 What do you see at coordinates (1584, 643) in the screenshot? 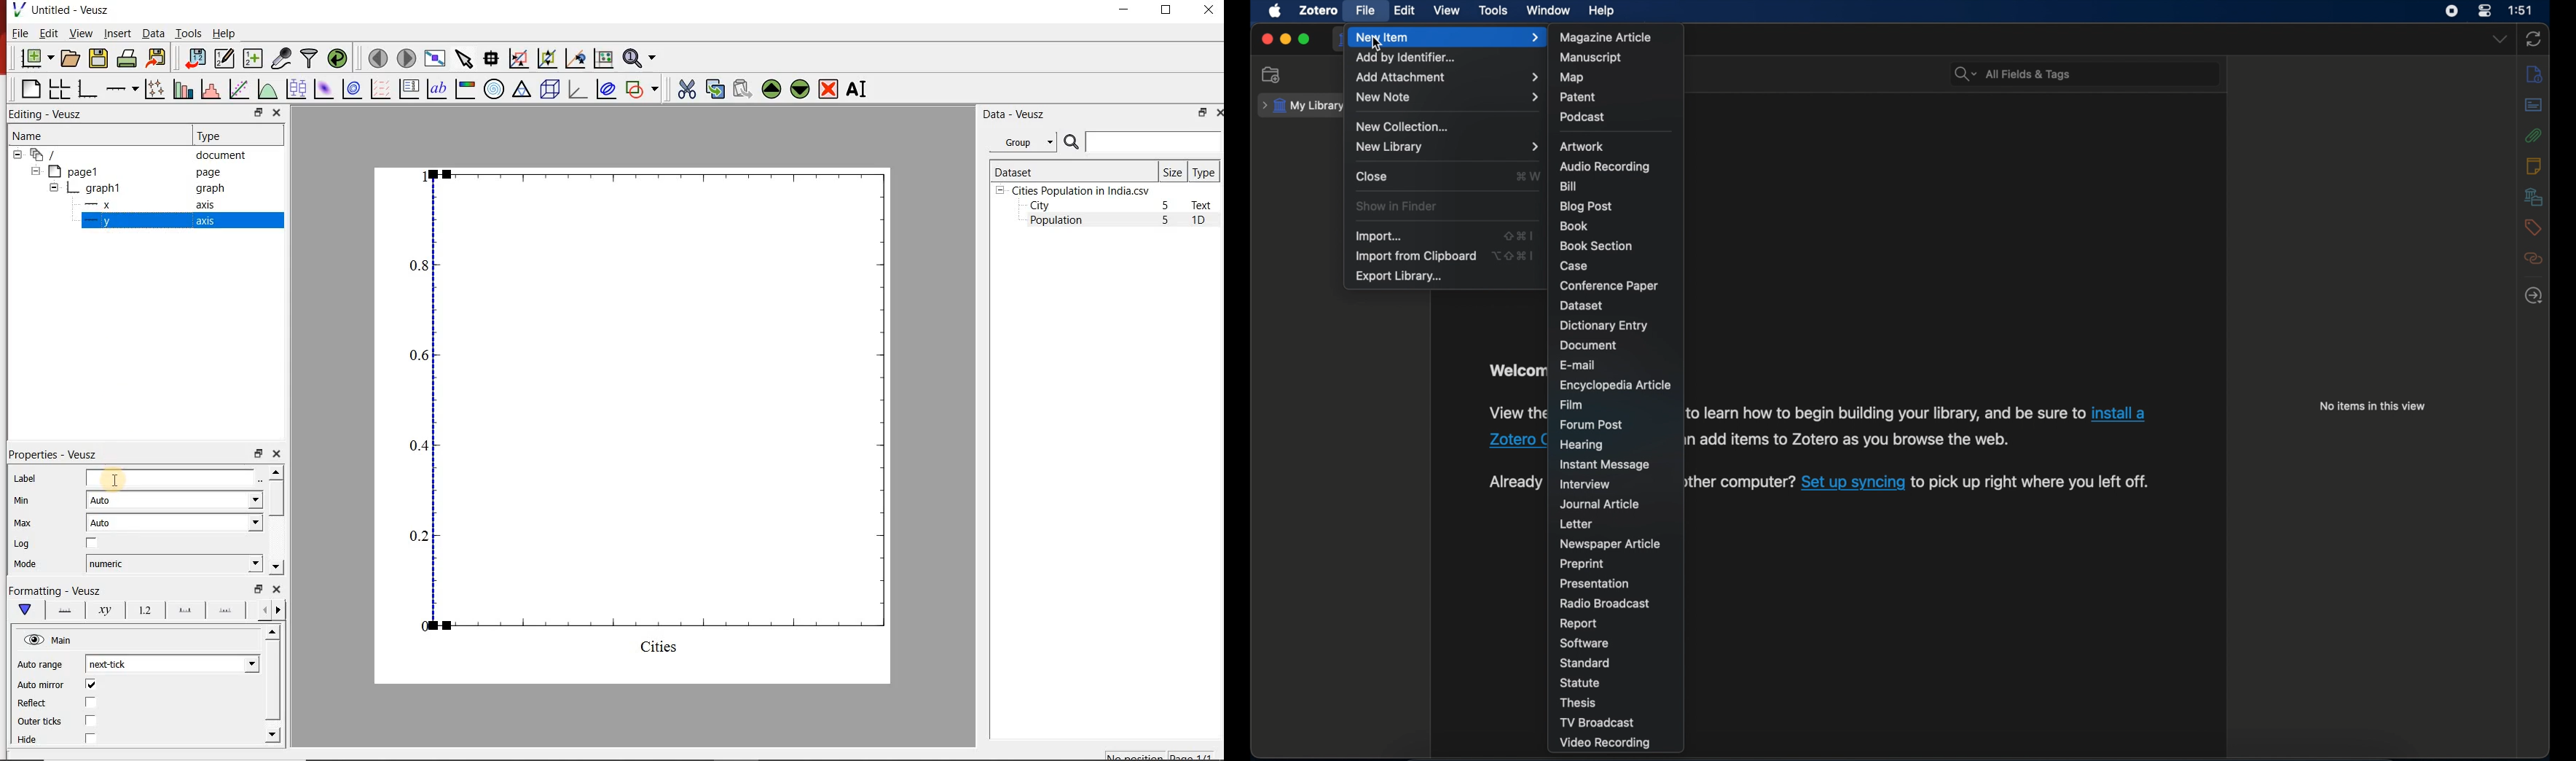
I see `software` at bounding box center [1584, 643].